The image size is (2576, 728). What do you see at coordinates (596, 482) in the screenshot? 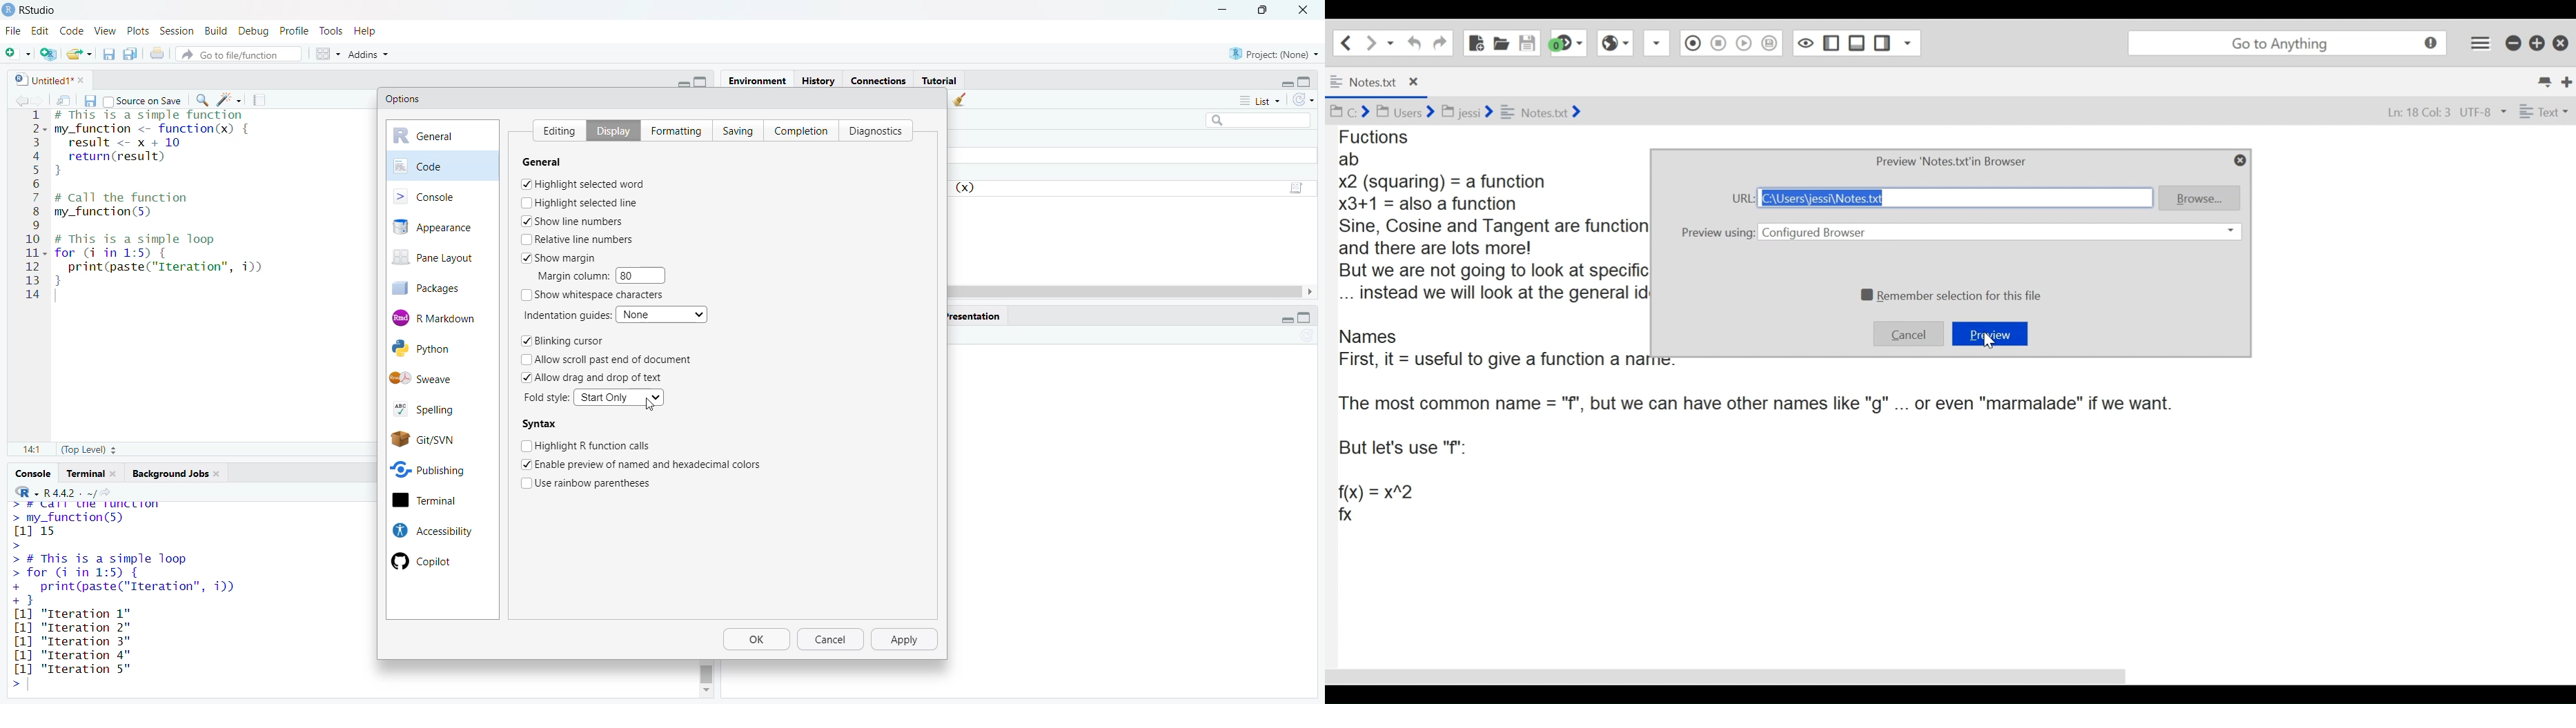
I see `use rainbow parenthesis` at bounding box center [596, 482].